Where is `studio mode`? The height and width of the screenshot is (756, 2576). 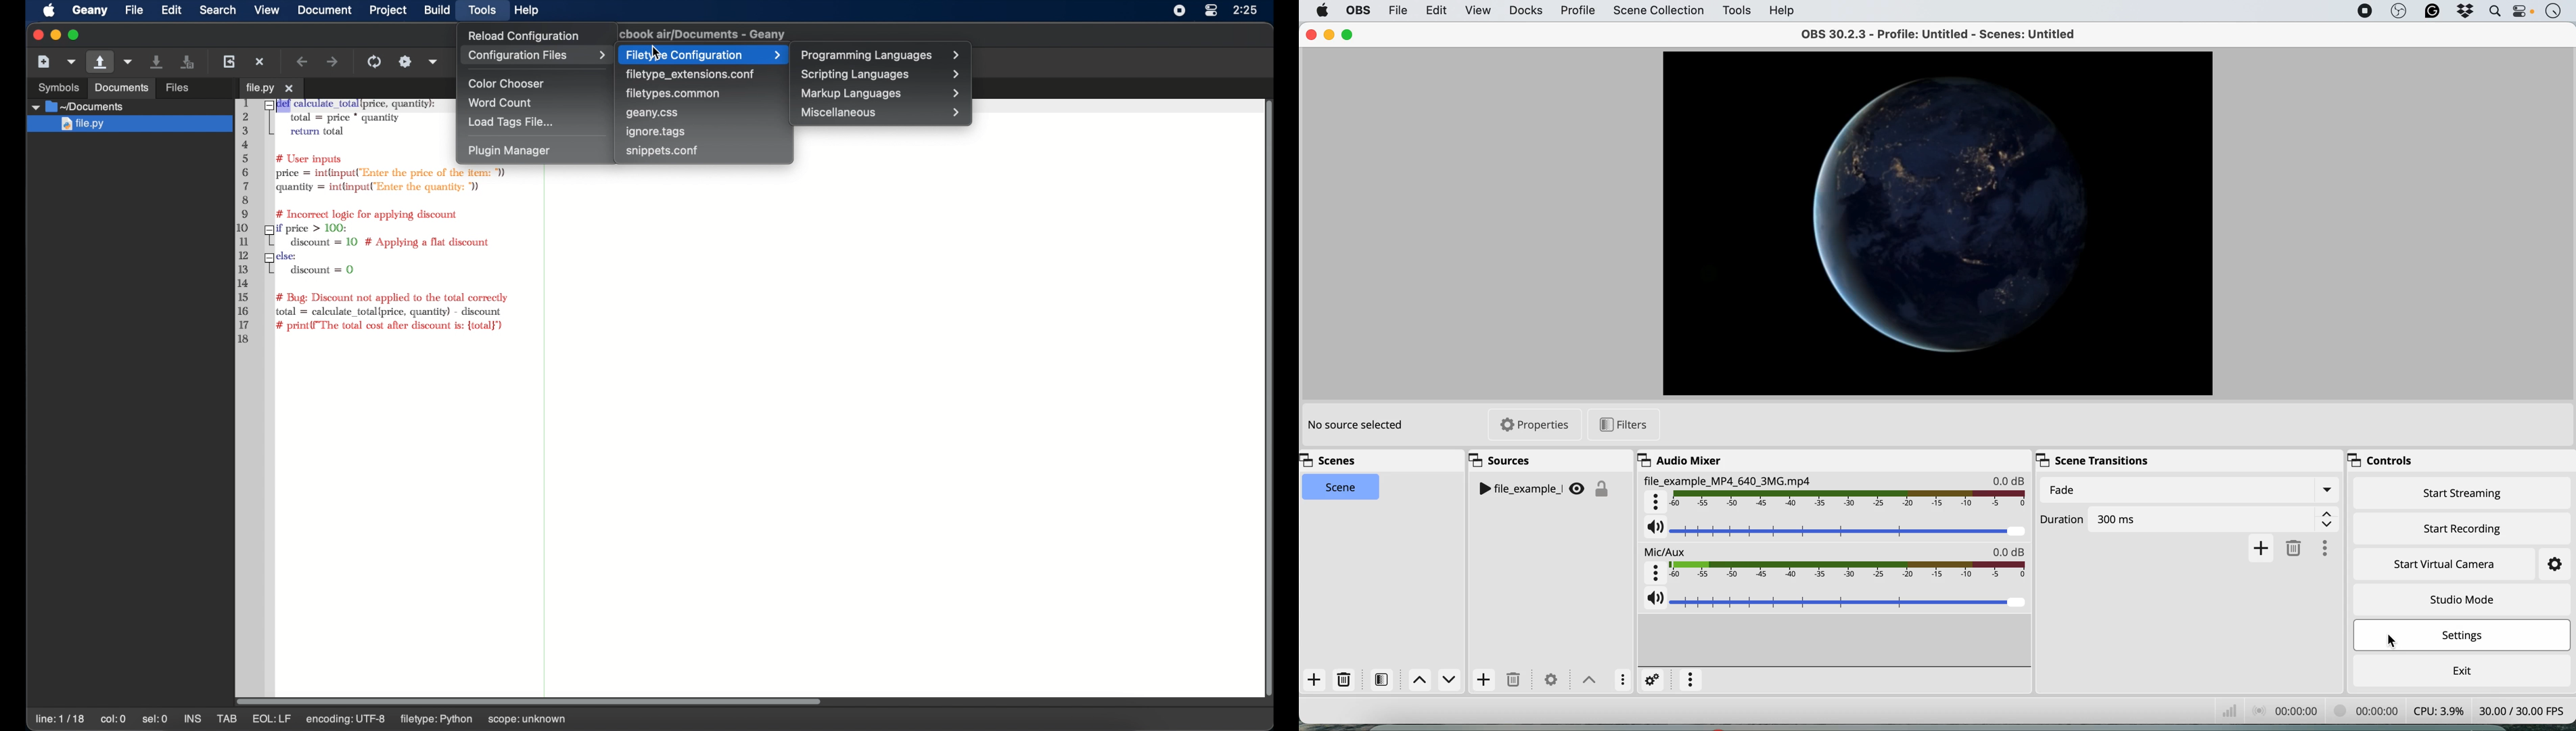
studio mode is located at coordinates (2462, 599).